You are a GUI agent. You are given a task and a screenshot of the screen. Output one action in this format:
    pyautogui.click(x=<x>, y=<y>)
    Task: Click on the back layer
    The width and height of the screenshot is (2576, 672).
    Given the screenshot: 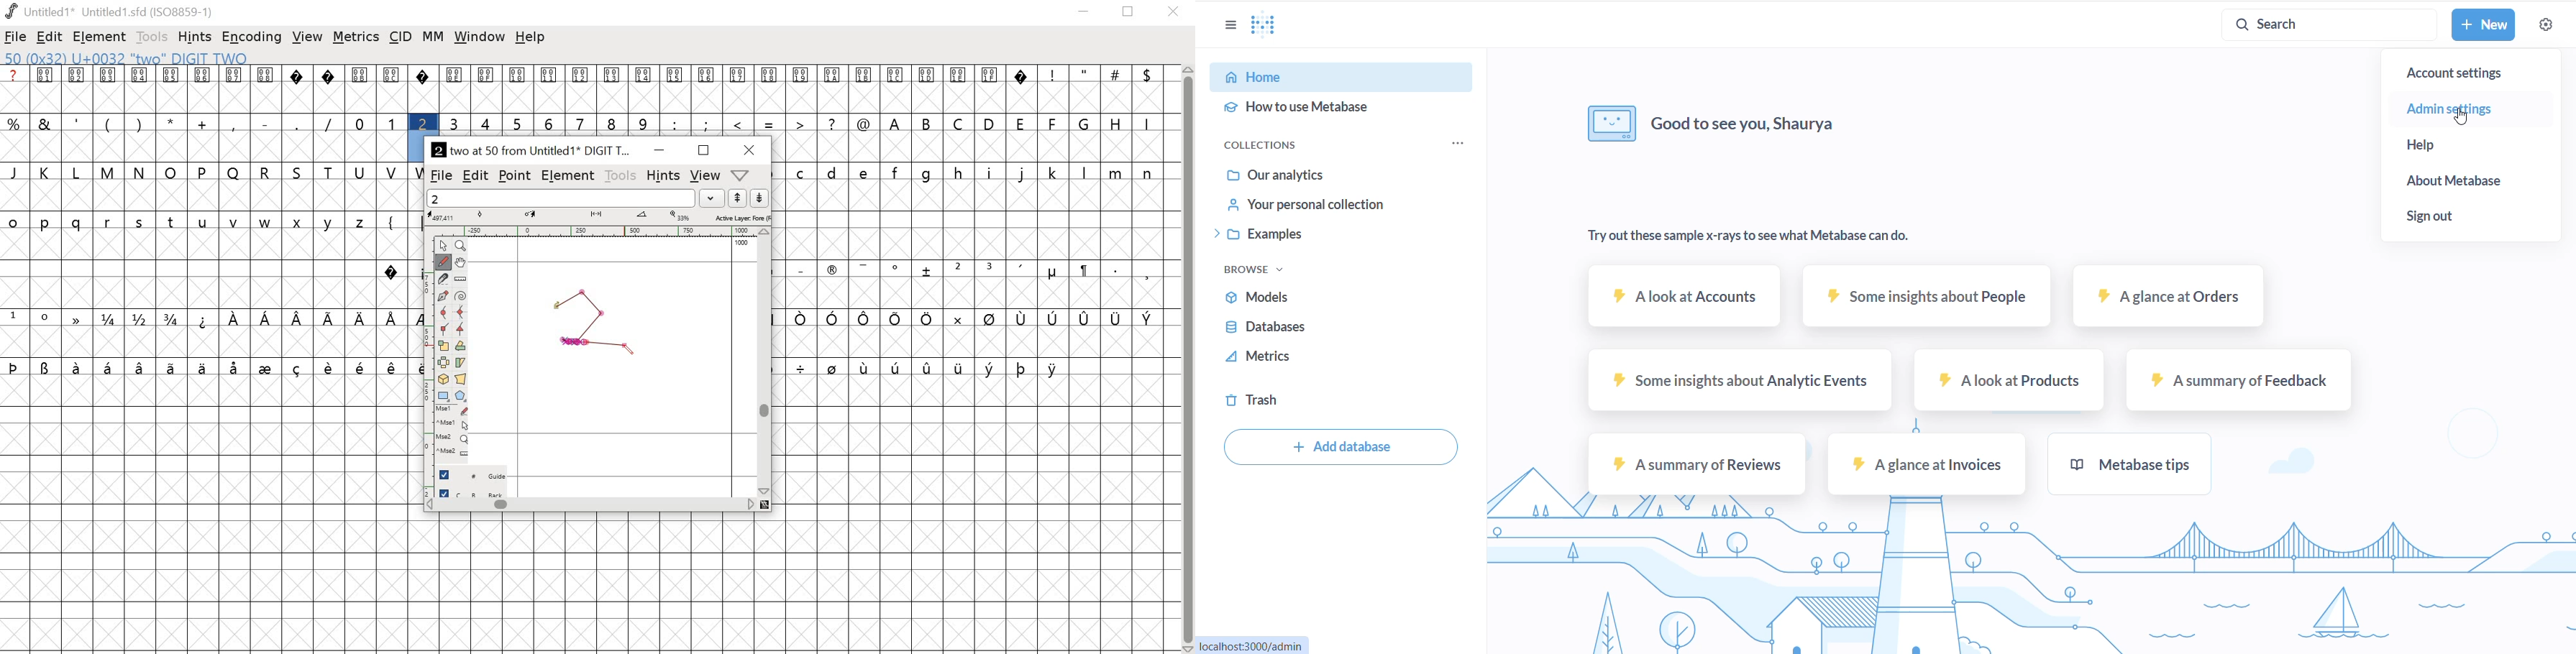 What is the action you would take?
    pyautogui.click(x=475, y=491)
    